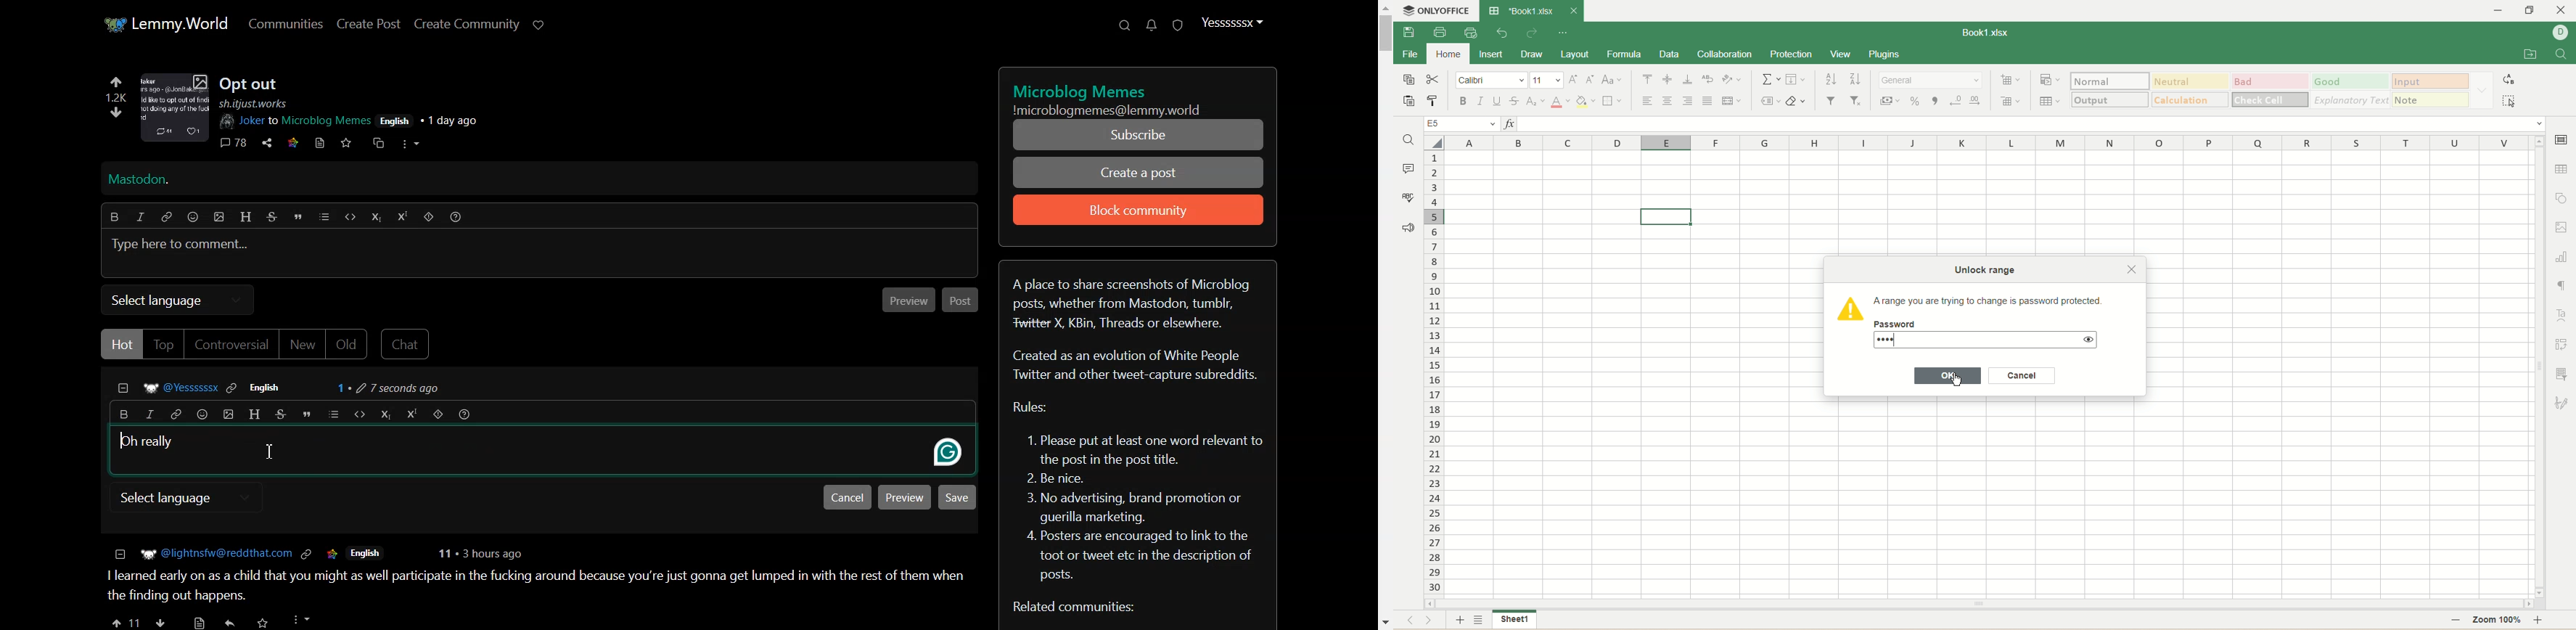  What do you see at coordinates (1430, 621) in the screenshot?
I see `next` at bounding box center [1430, 621].